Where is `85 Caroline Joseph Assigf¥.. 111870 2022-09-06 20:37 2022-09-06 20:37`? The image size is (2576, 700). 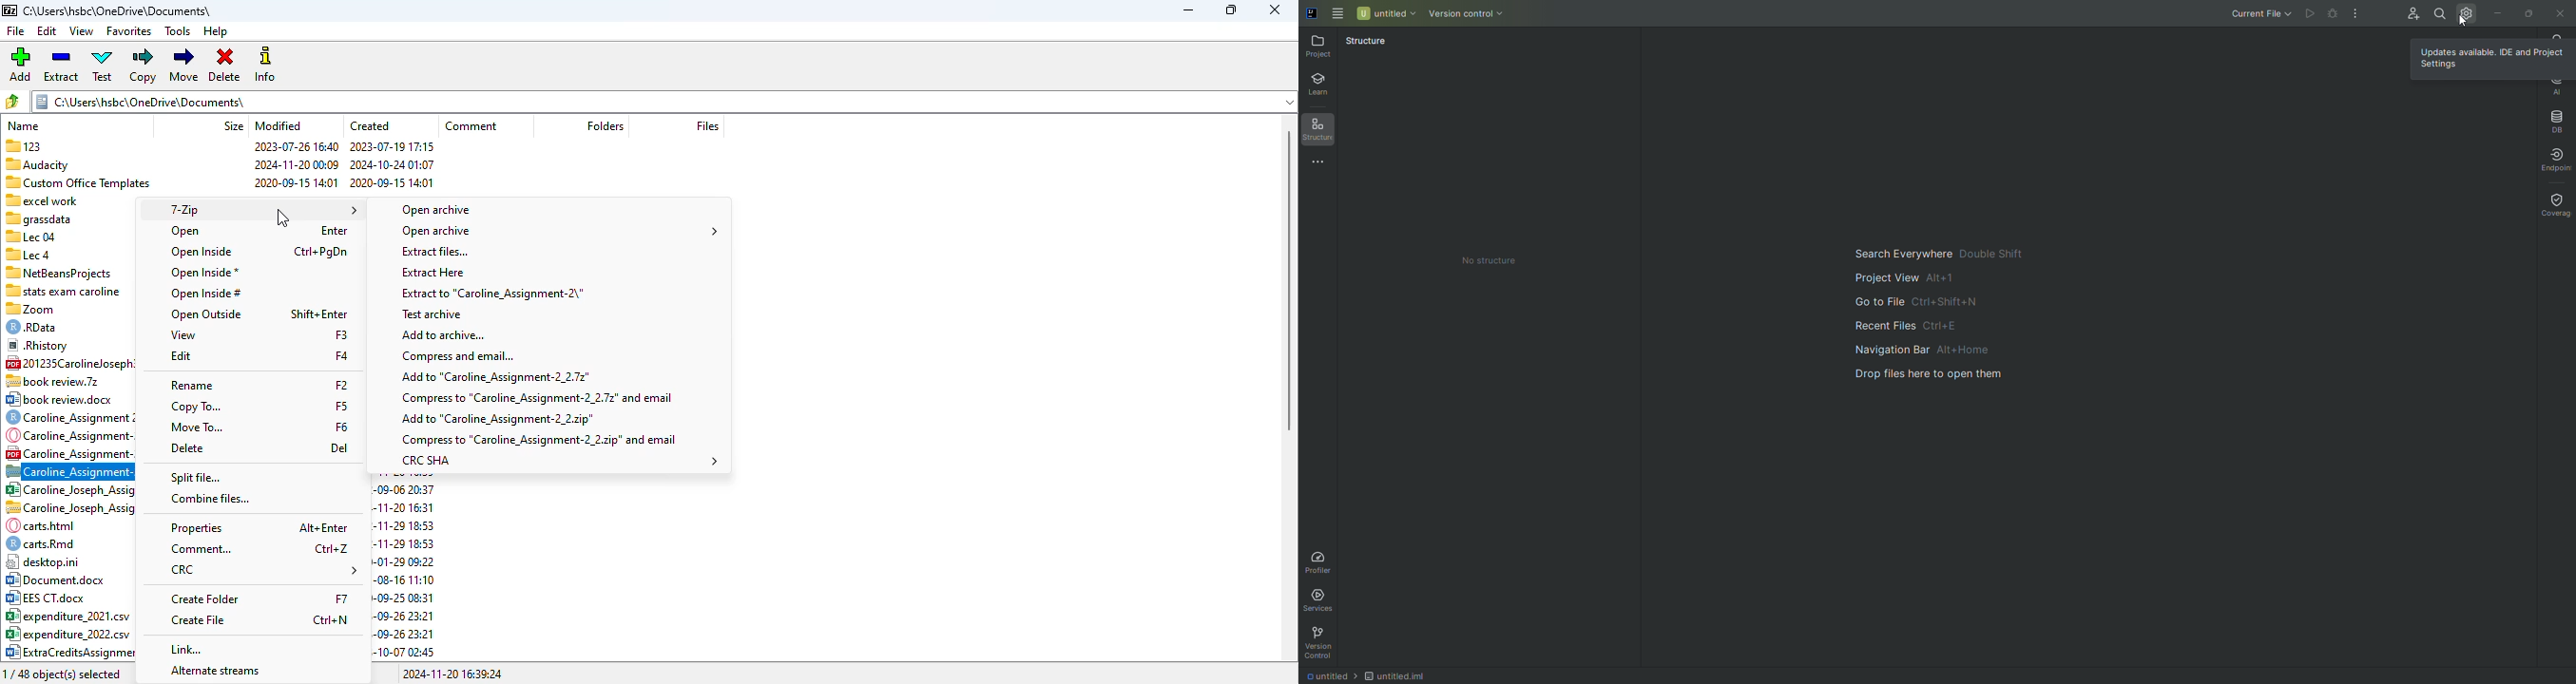
85 Caroline Joseph Assigf¥.. 111870 2022-09-06 20:37 2022-09-06 20:37 is located at coordinates (69, 488).